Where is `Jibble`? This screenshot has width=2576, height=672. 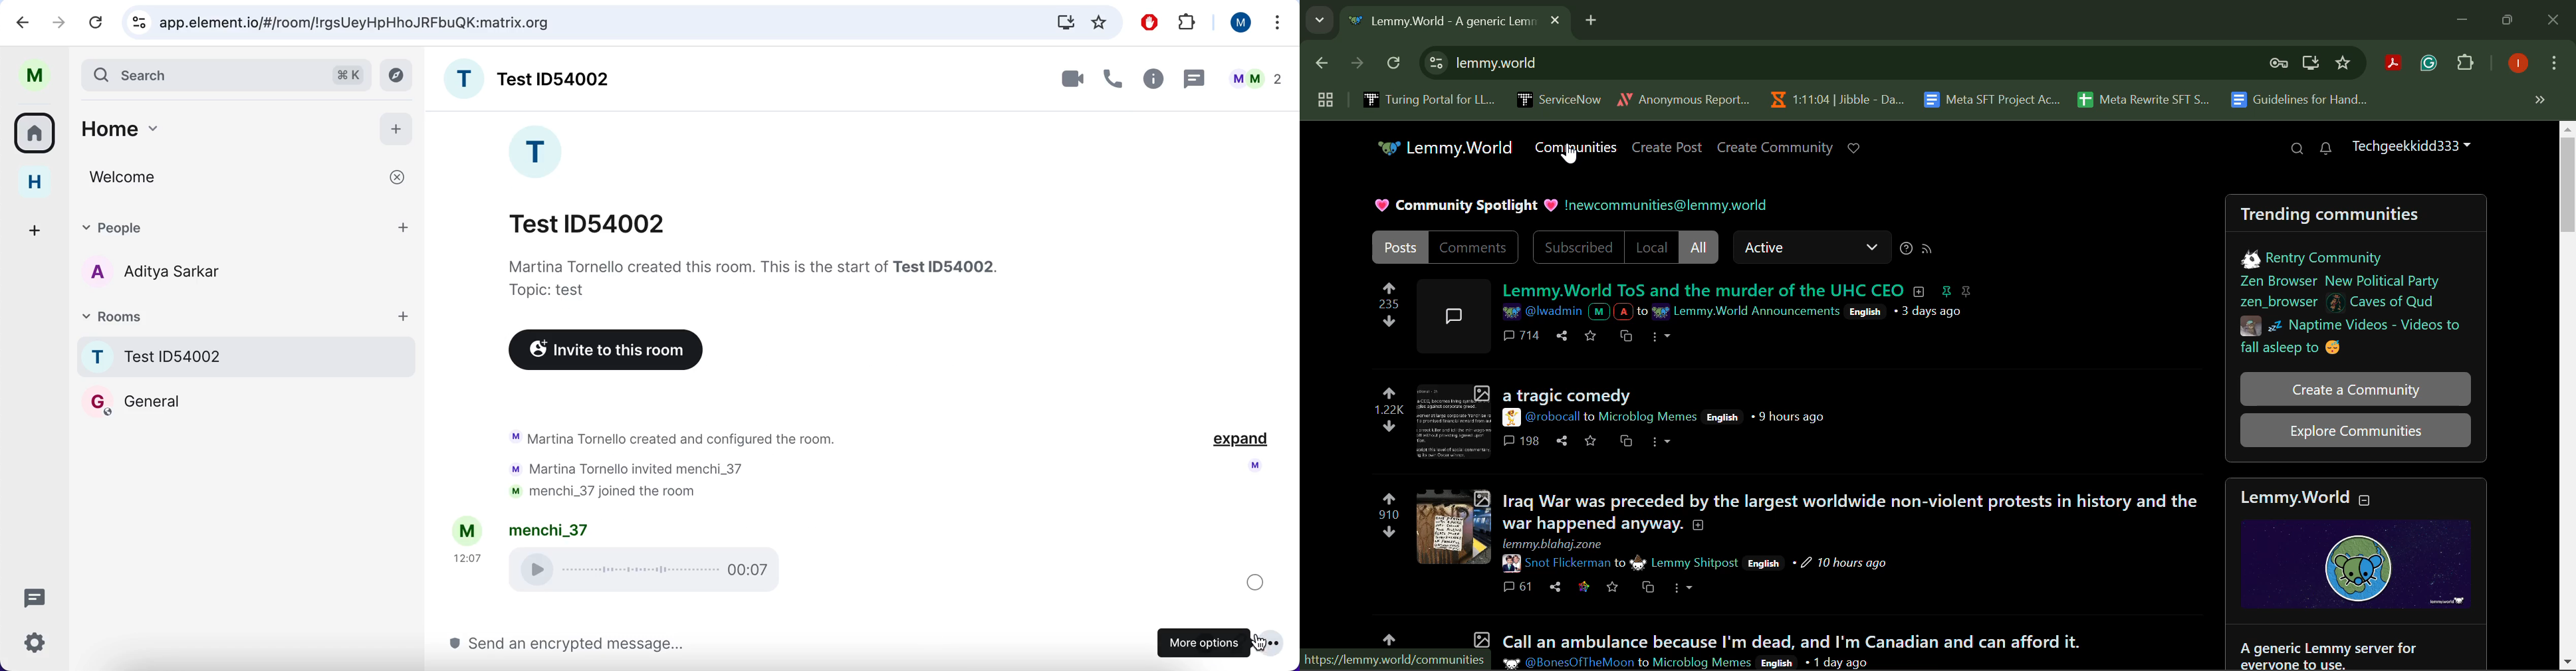 Jibble is located at coordinates (1834, 96).